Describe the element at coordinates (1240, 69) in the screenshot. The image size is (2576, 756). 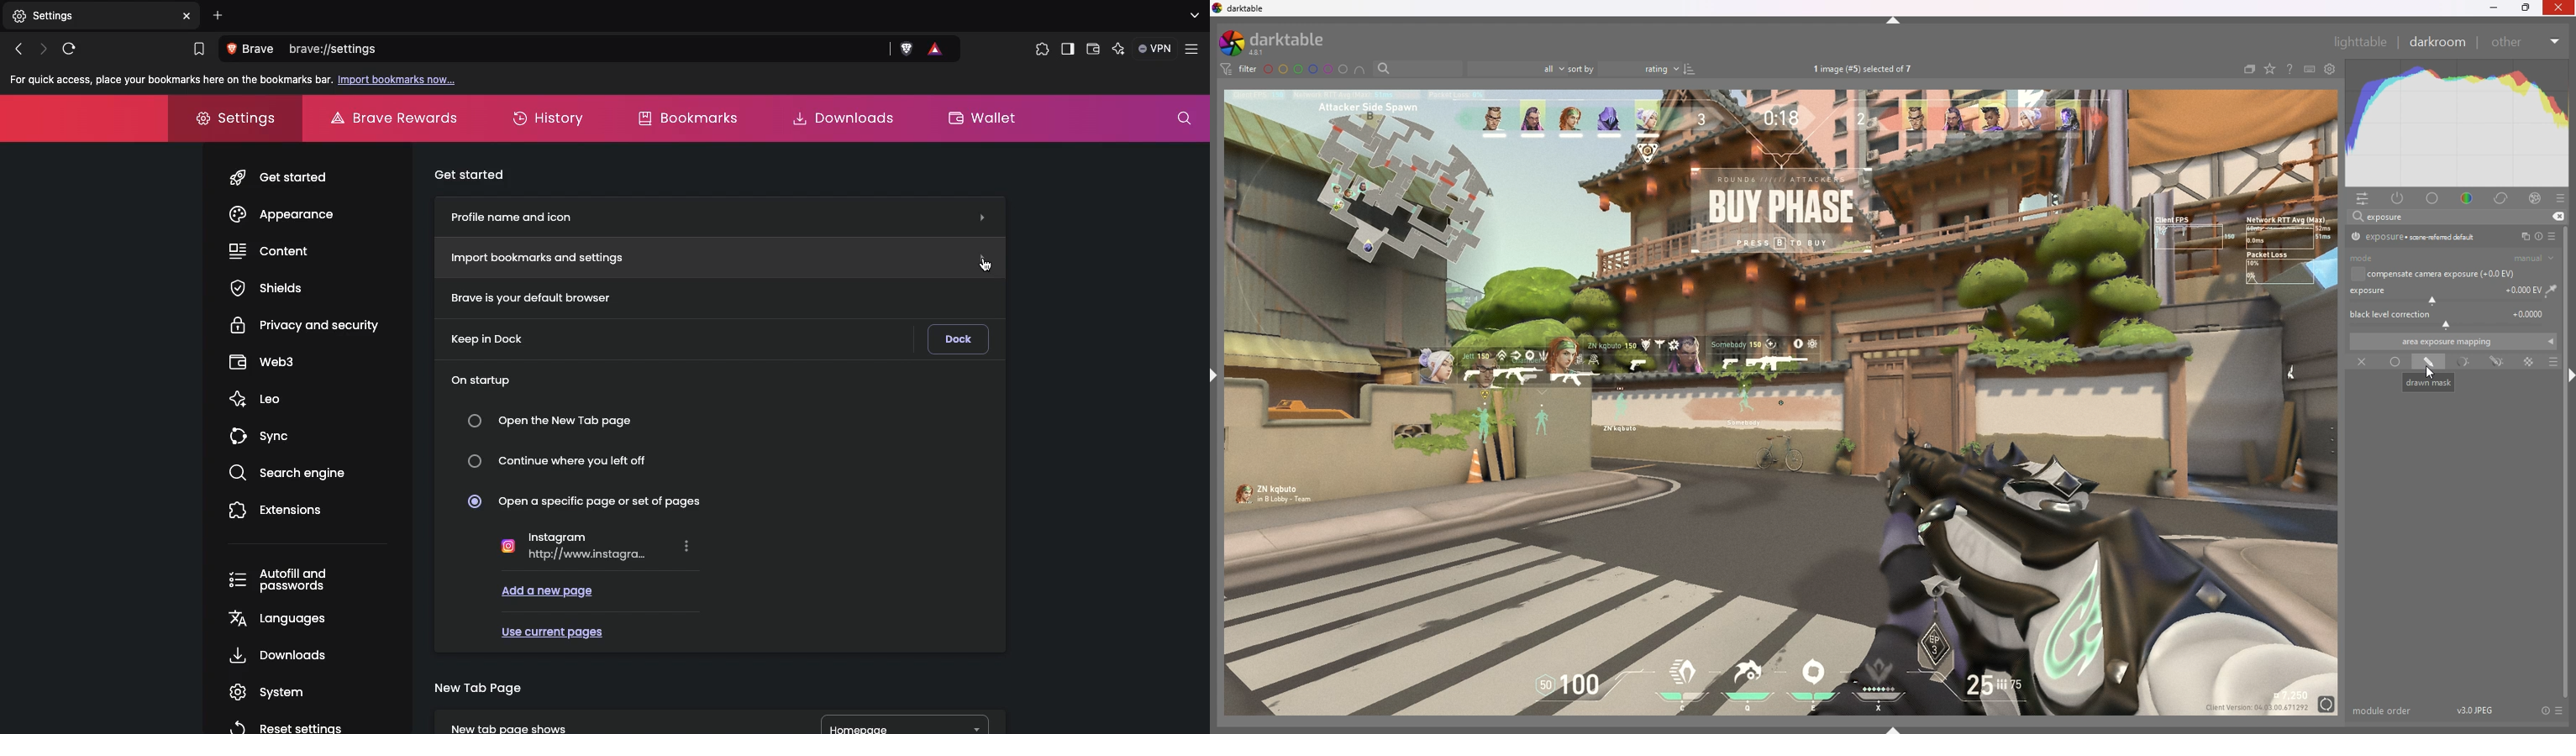
I see `filter` at that location.